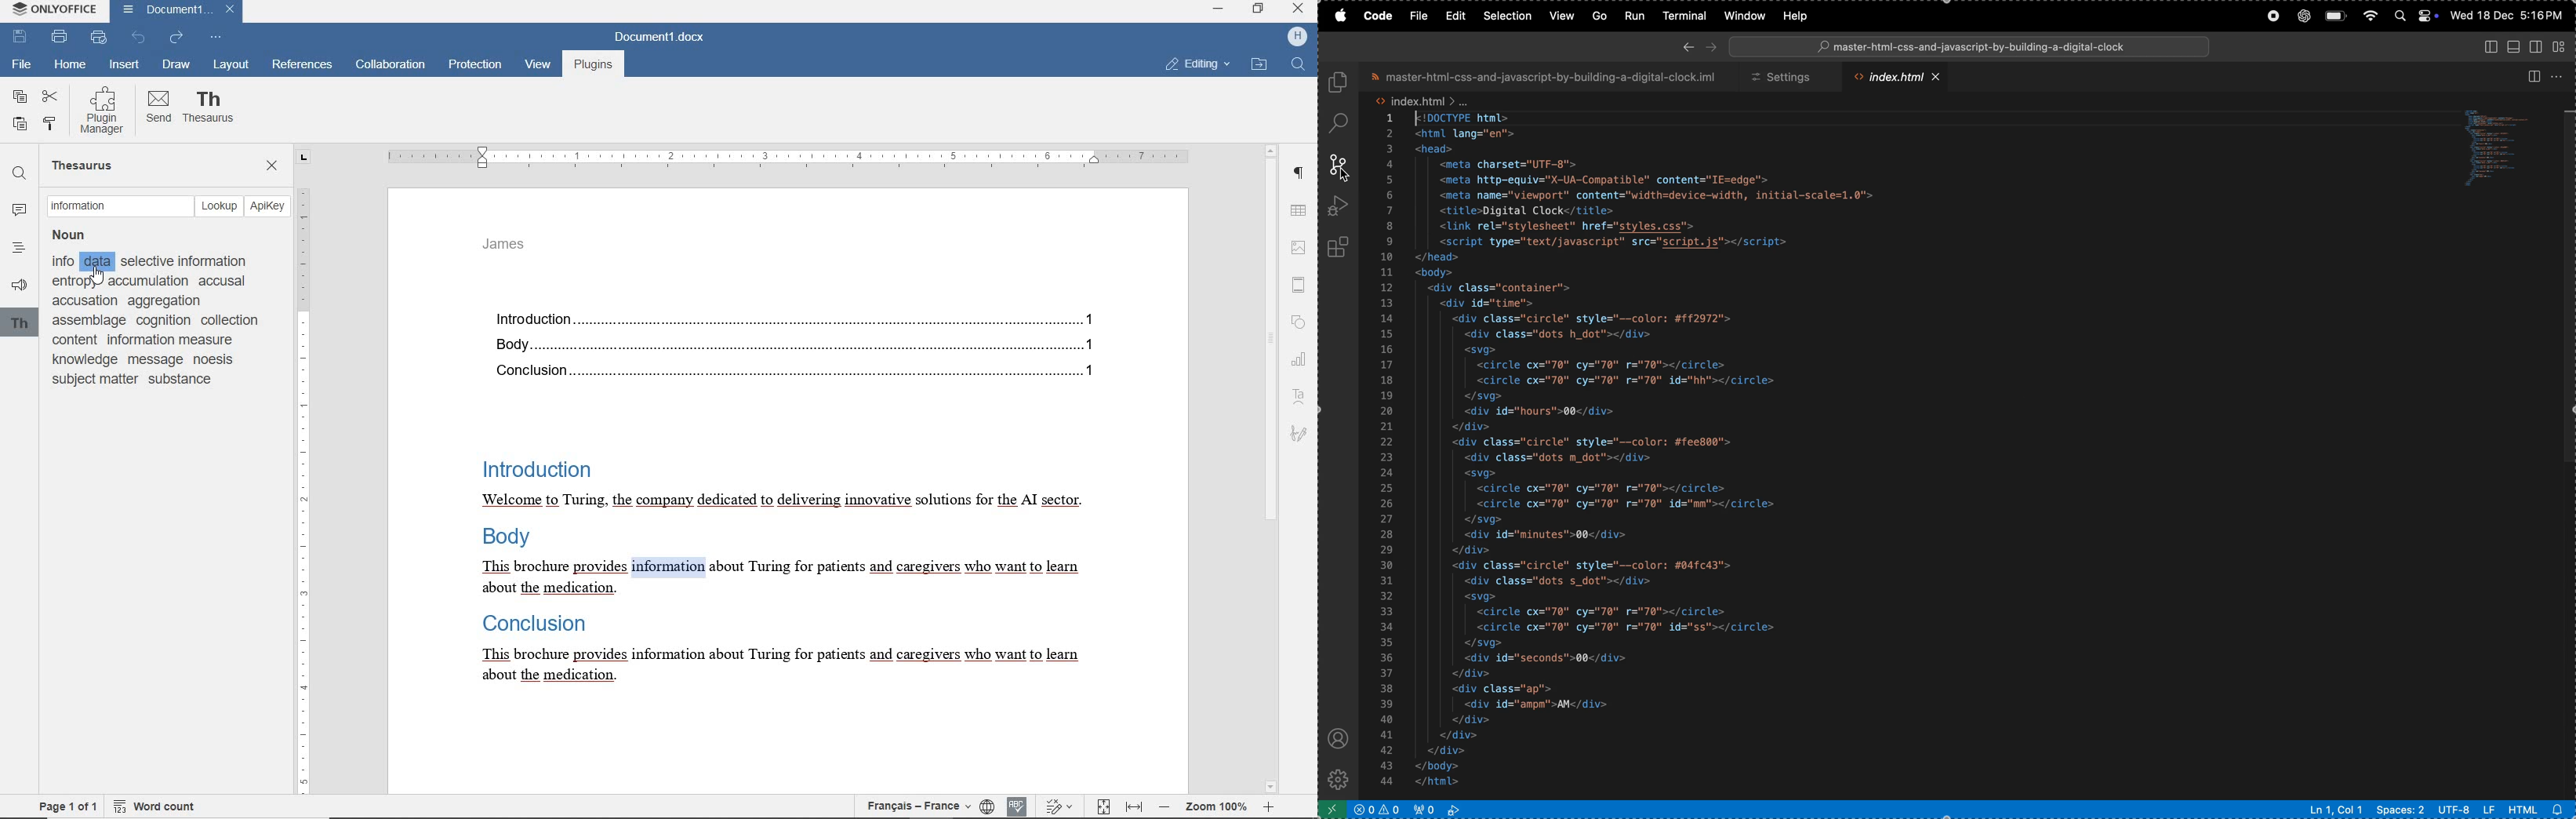 The width and height of the screenshot is (2576, 840). I want to click on EDITING, so click(1197, 65).